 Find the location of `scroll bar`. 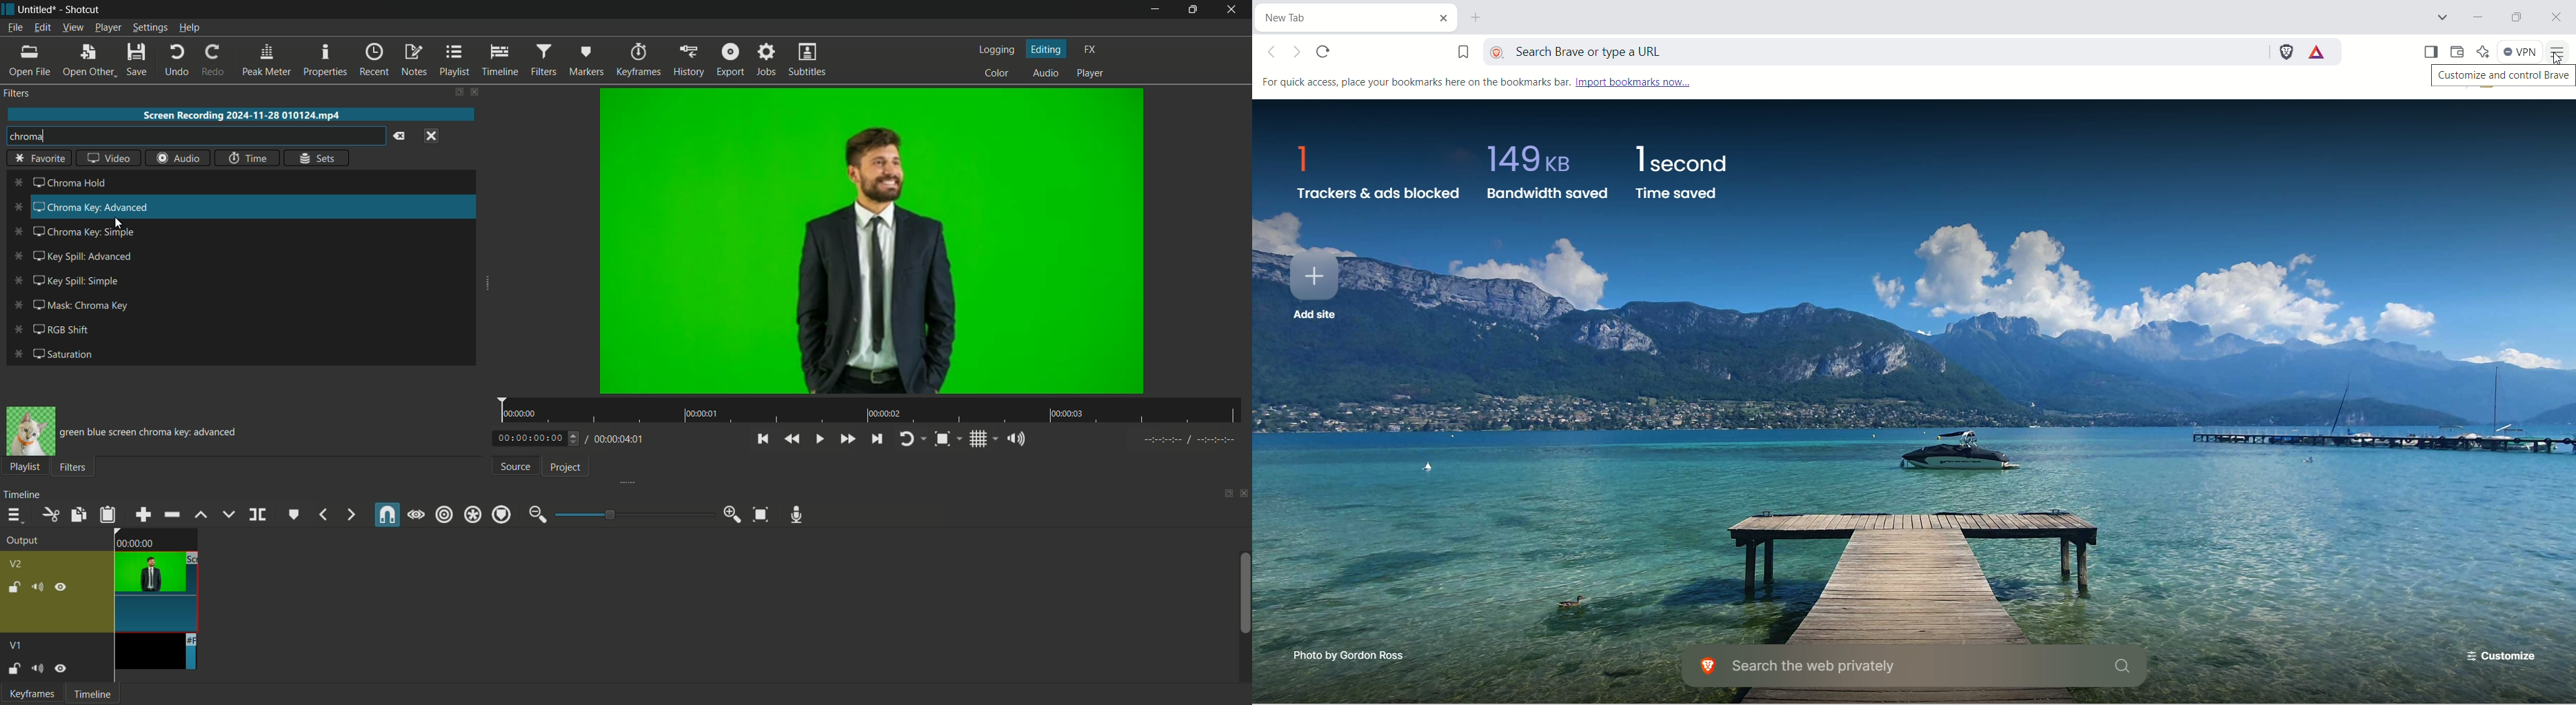

scroll bar is located at coordinates (469, 264).